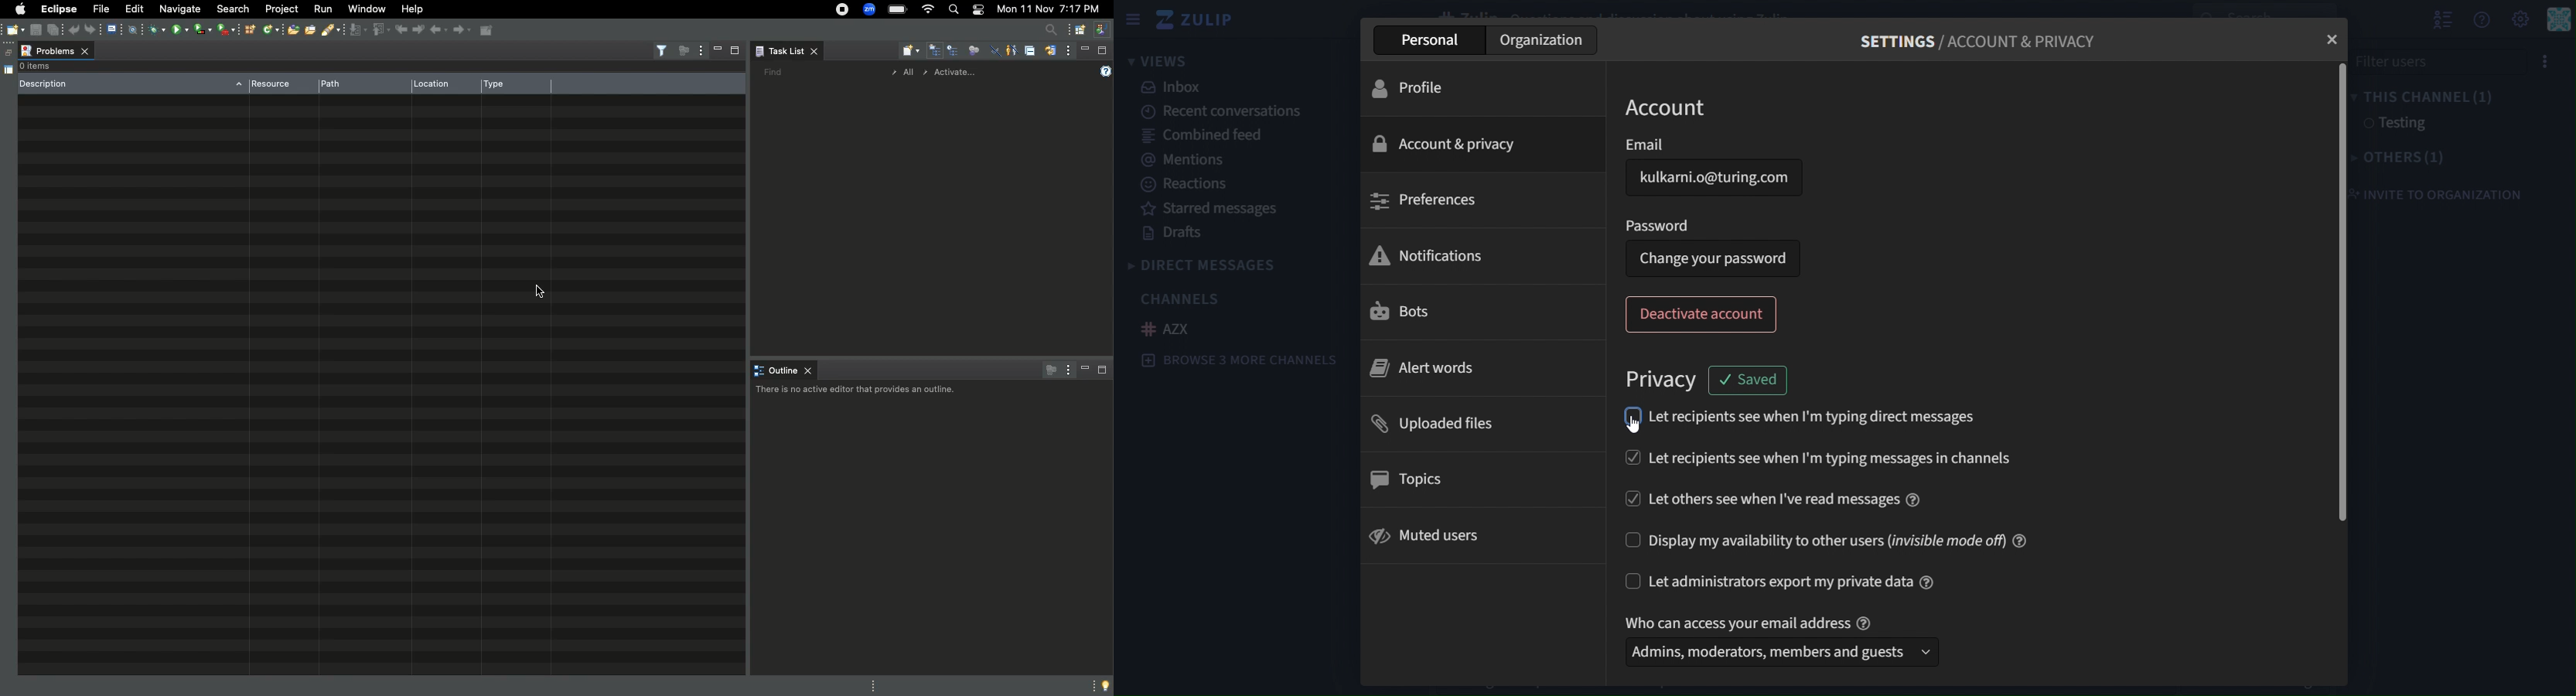  Describe the element at coordinates (1191, 185) in the screenshot. I see `reactions` at that location.